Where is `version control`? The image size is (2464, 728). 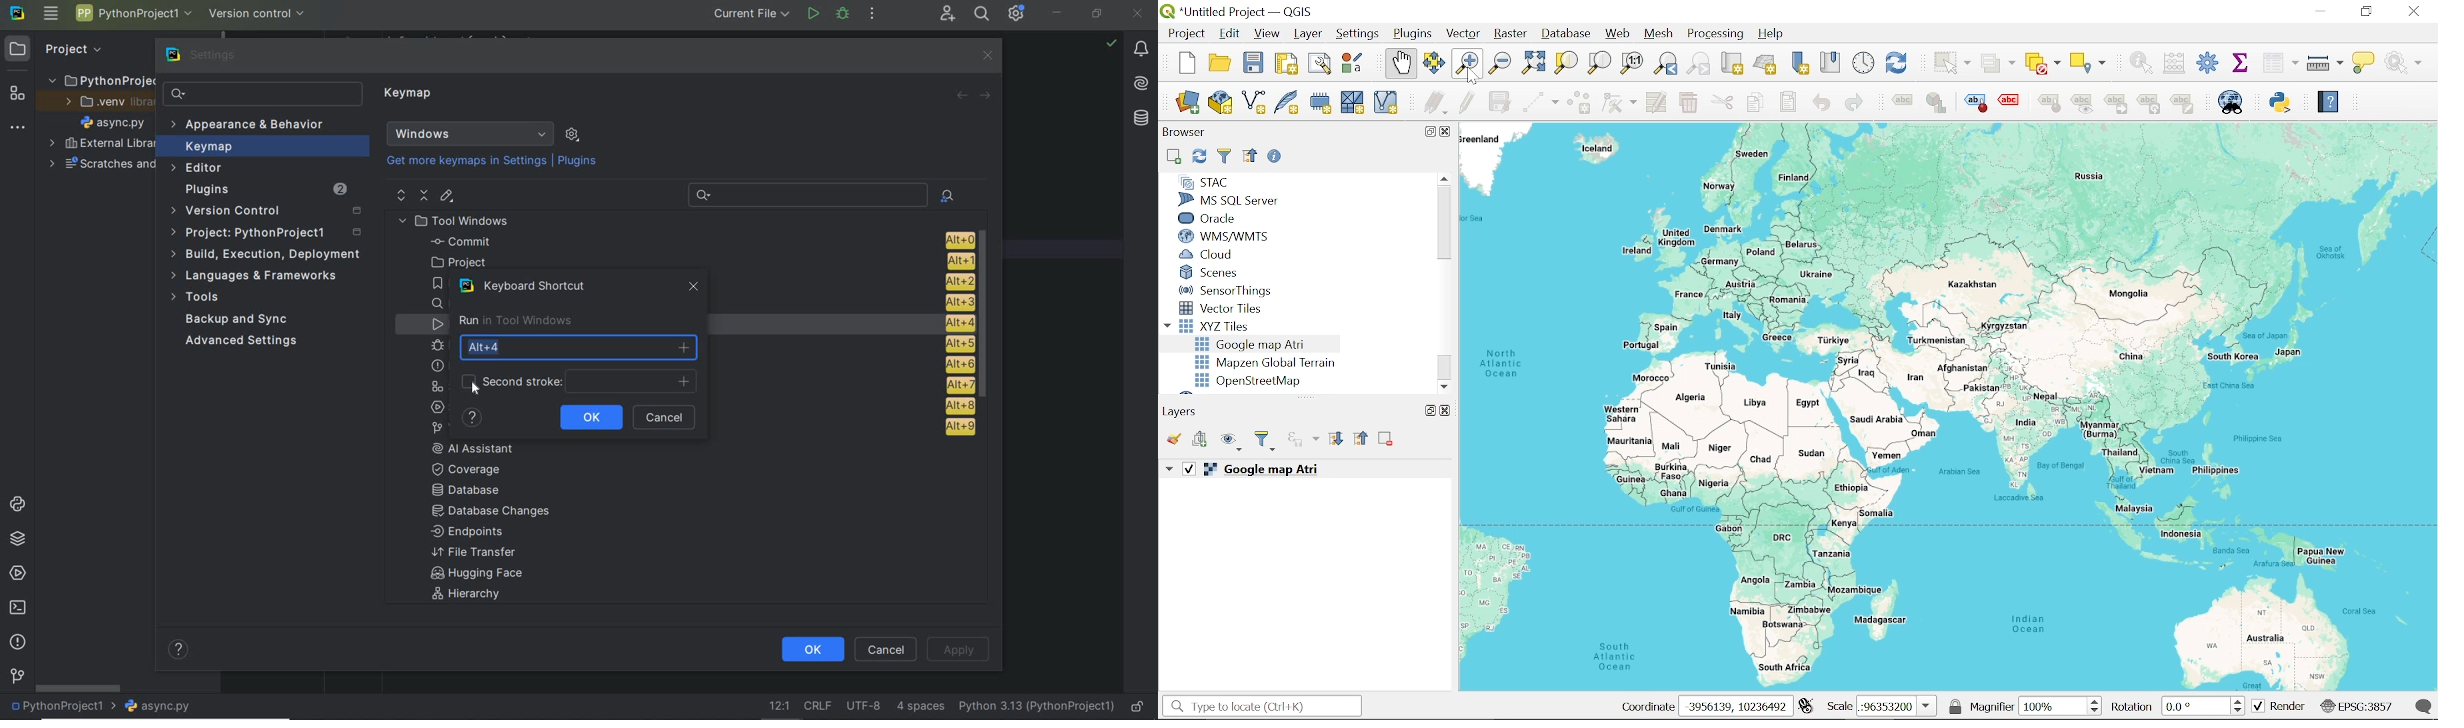 version control is located at coordinates (17, 677).